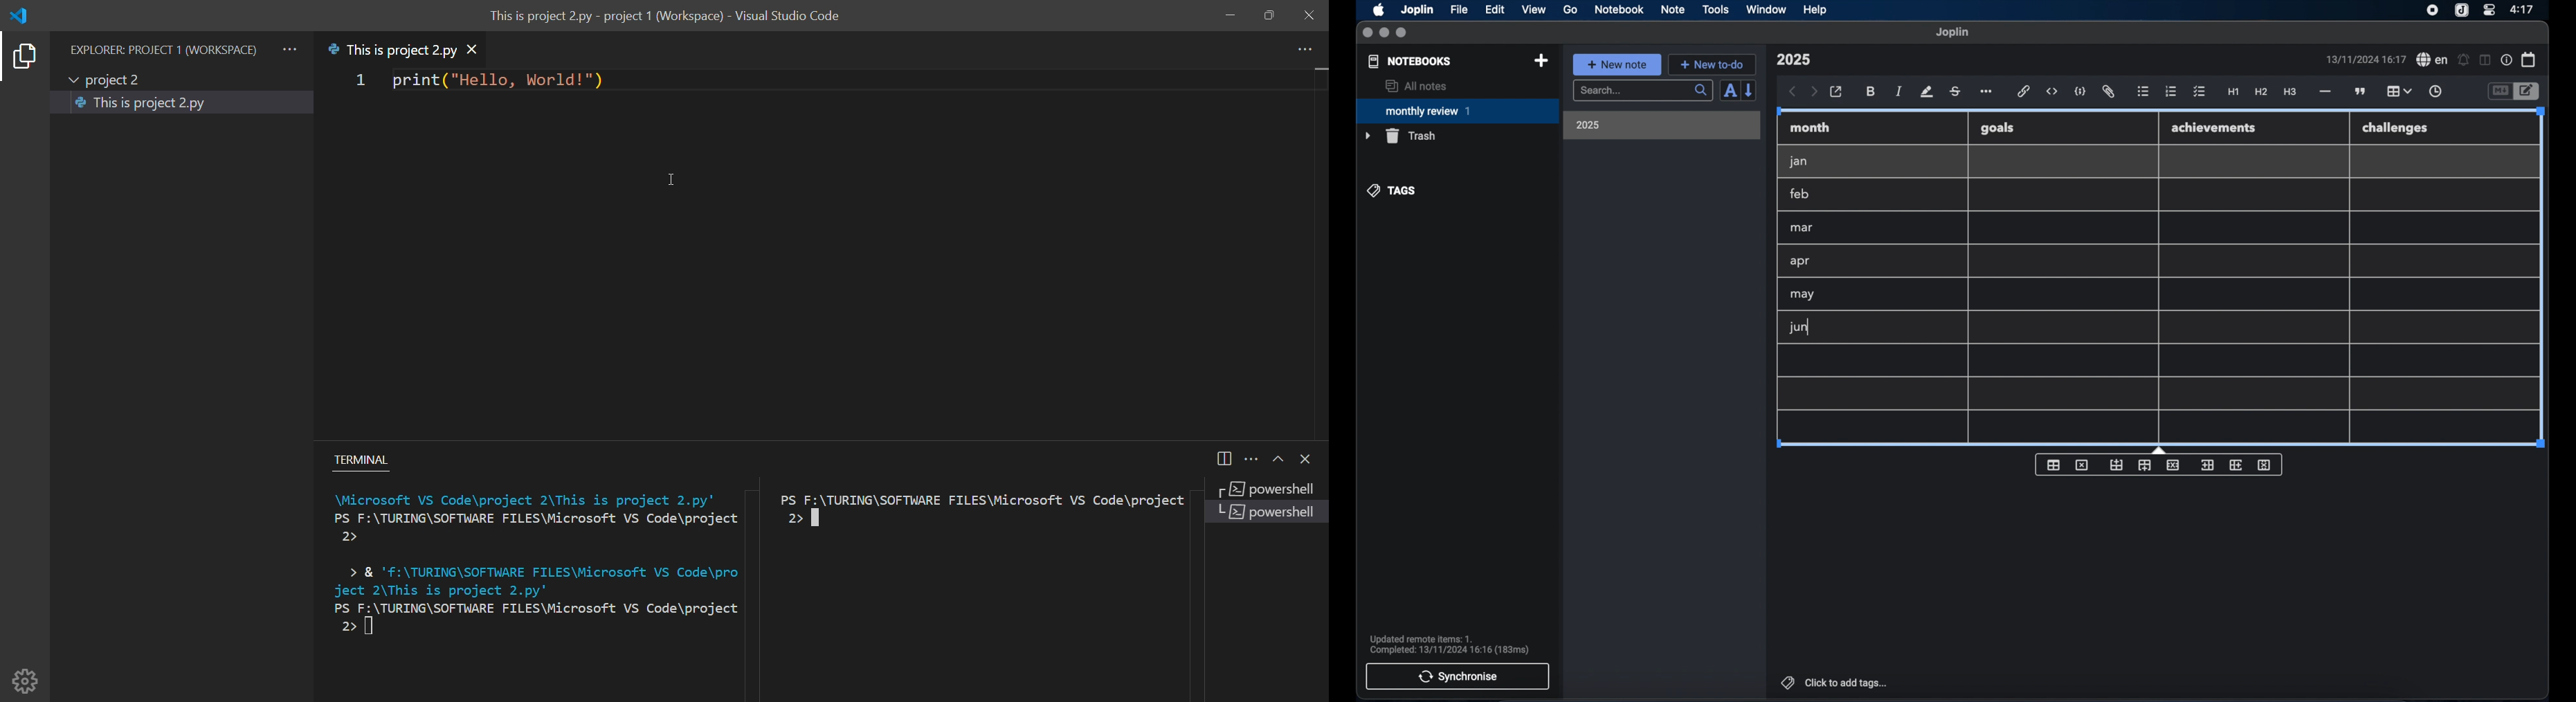 Image resolution: width=2576 pixels, height=728 pixels. I want to click on may, so click(1802, 294).